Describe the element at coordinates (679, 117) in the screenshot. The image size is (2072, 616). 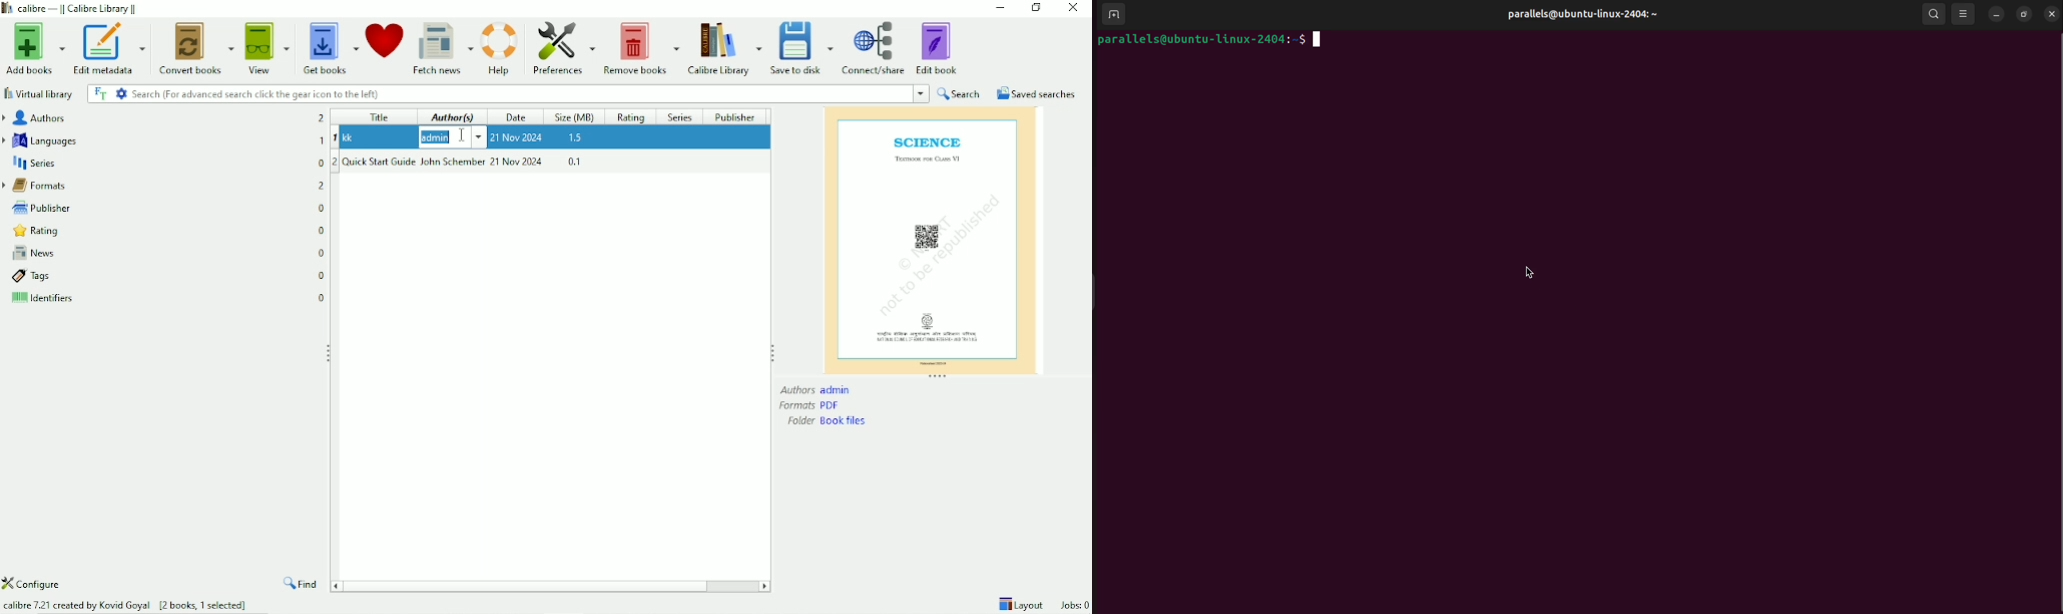
I see `Series` at that location.